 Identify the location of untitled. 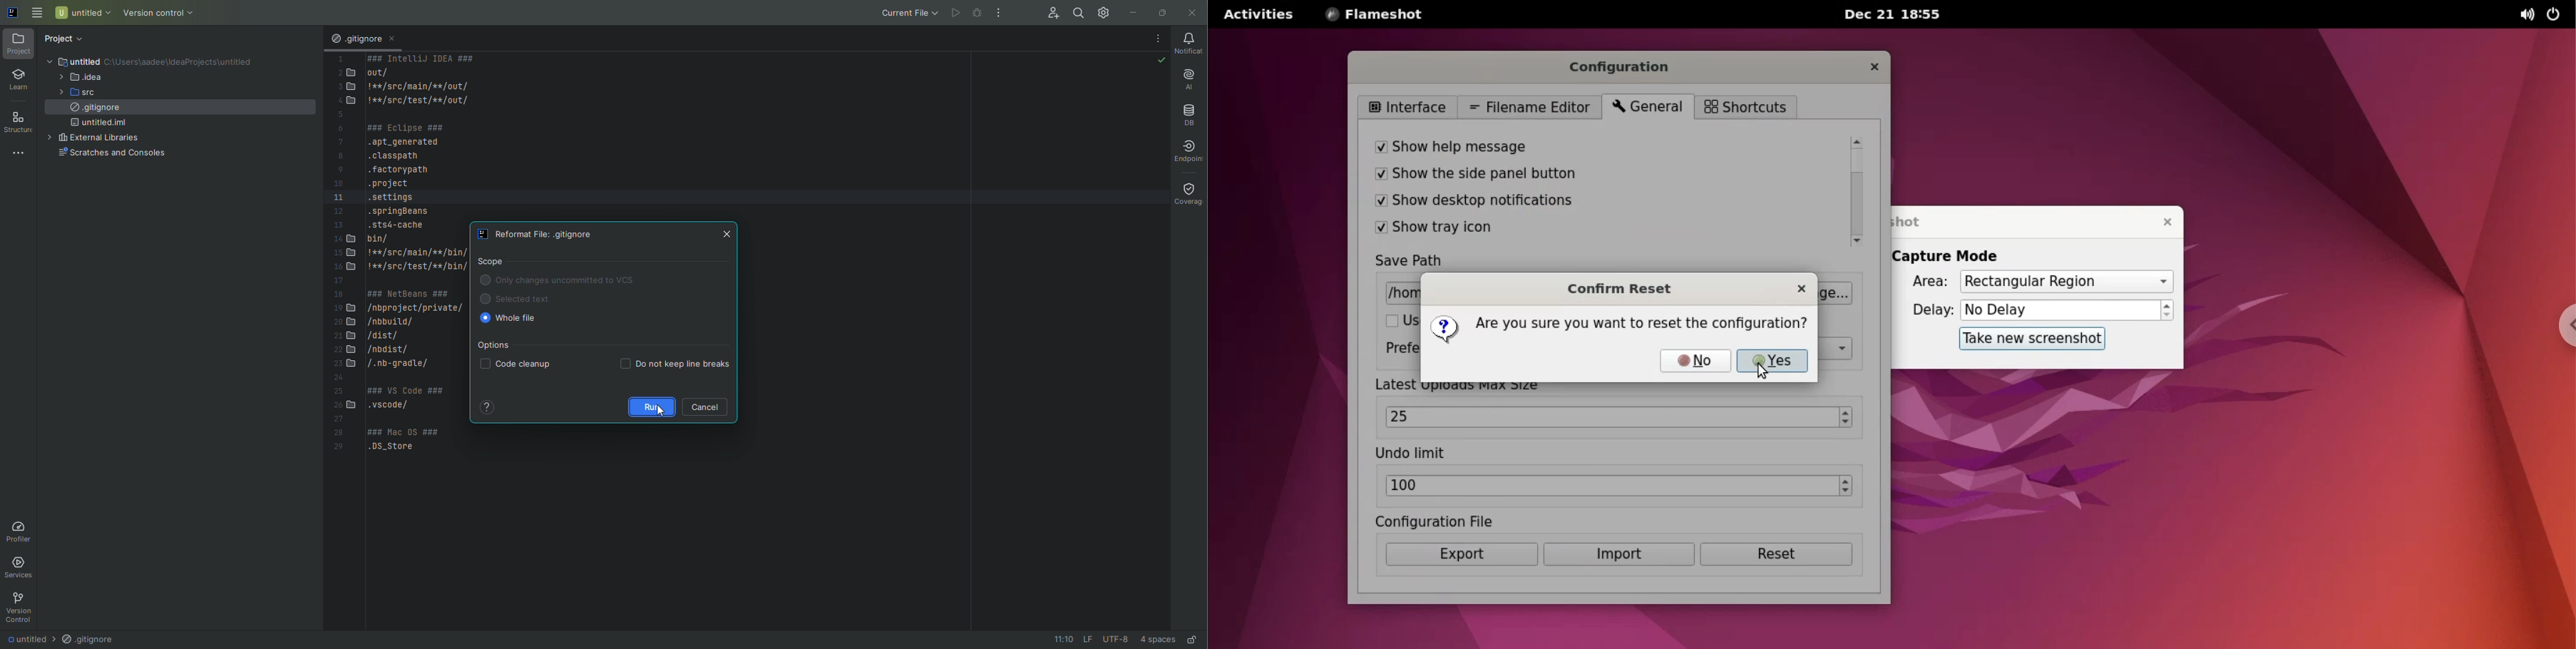
(96, 60).